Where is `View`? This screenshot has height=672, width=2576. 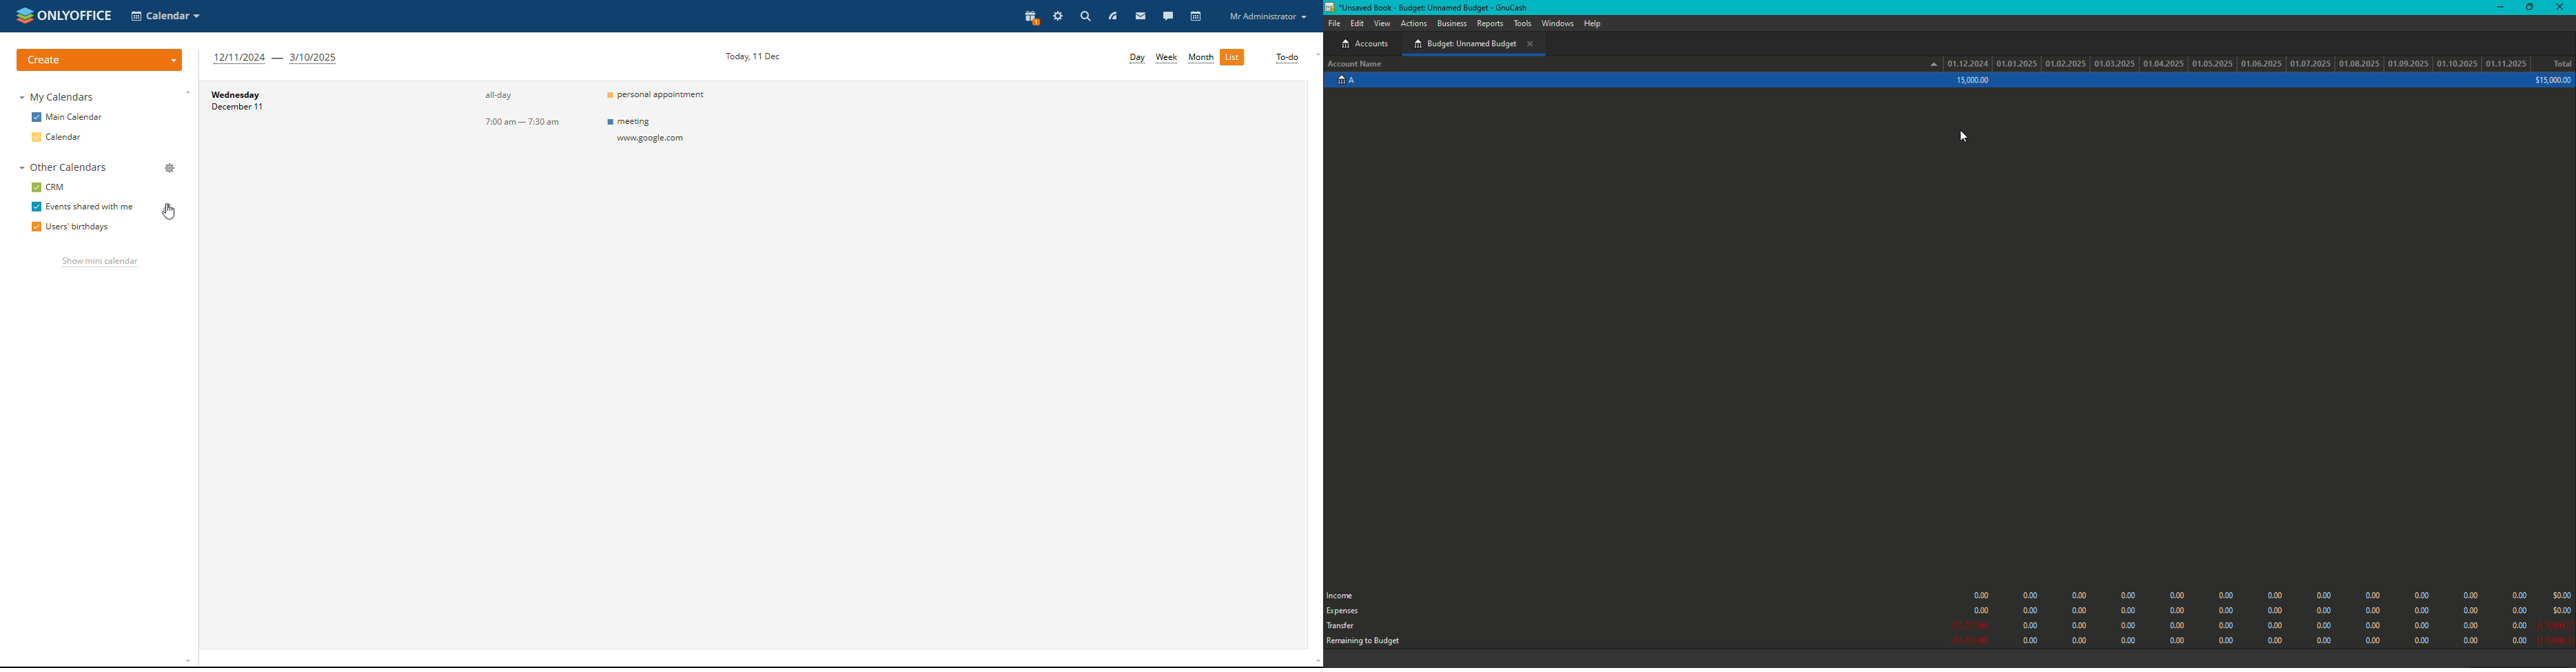
View is located at coordinates (1383, 24).